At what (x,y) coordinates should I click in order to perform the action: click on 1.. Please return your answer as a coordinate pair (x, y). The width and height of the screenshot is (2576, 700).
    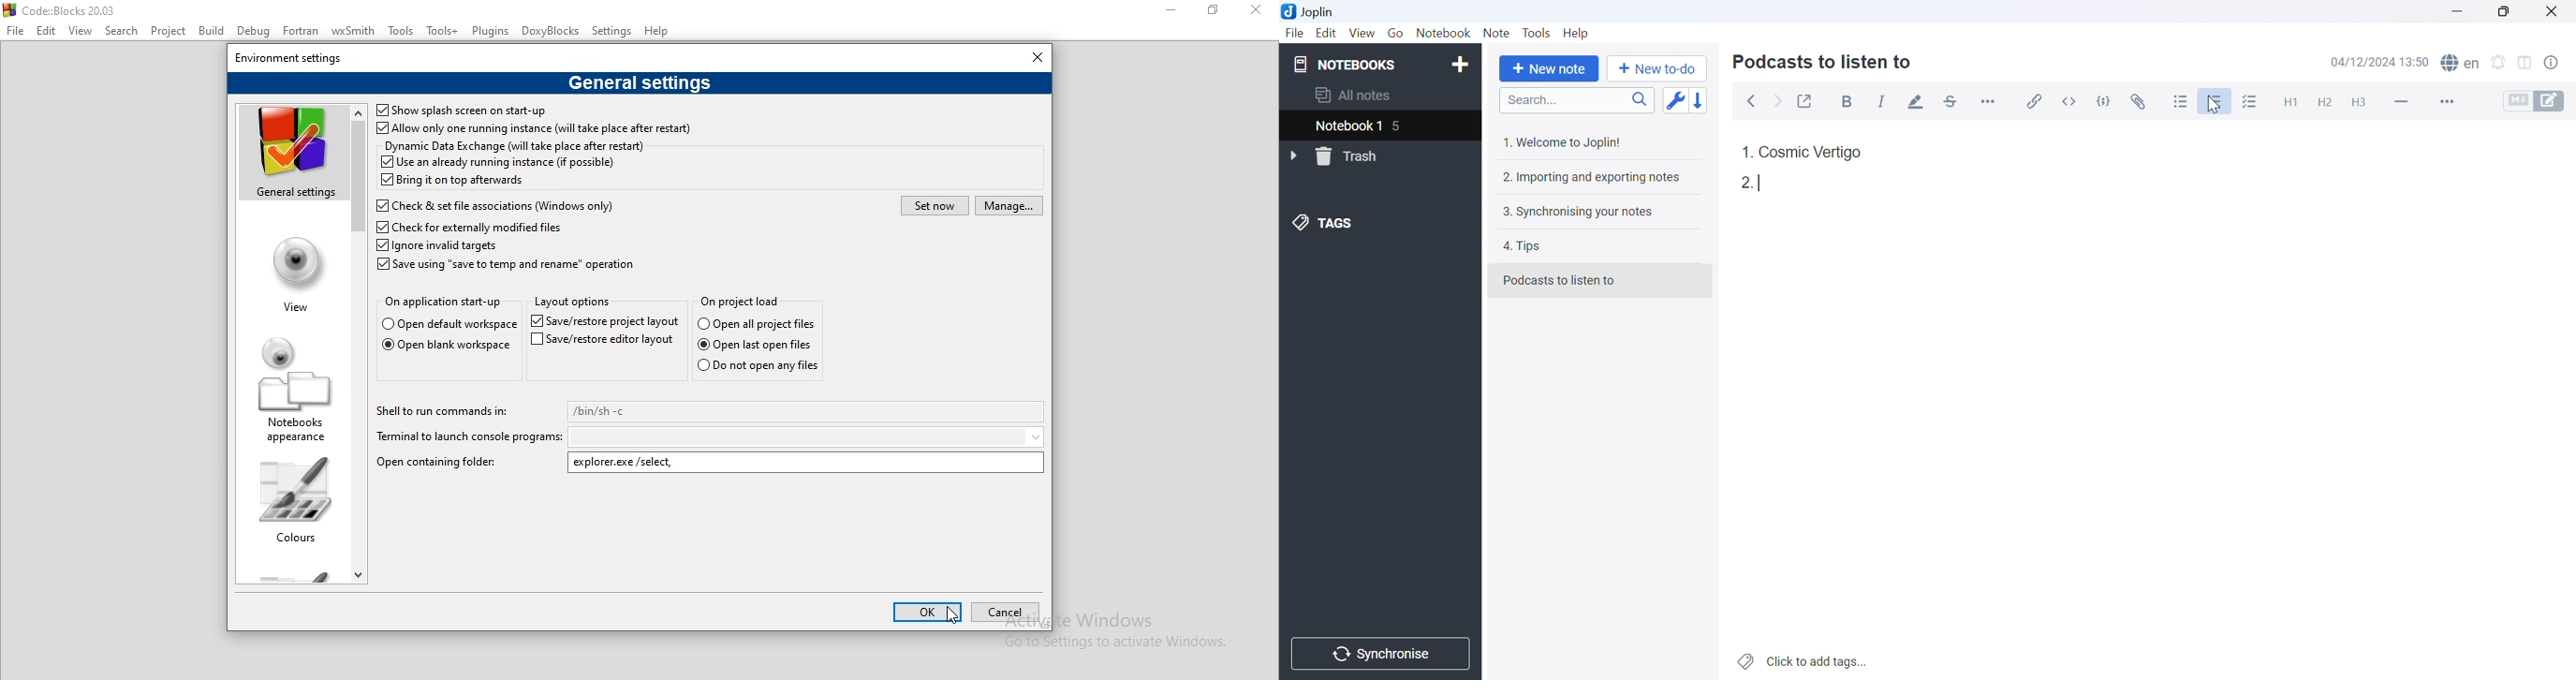
    Looking at the image, I should click on (1746, 150).